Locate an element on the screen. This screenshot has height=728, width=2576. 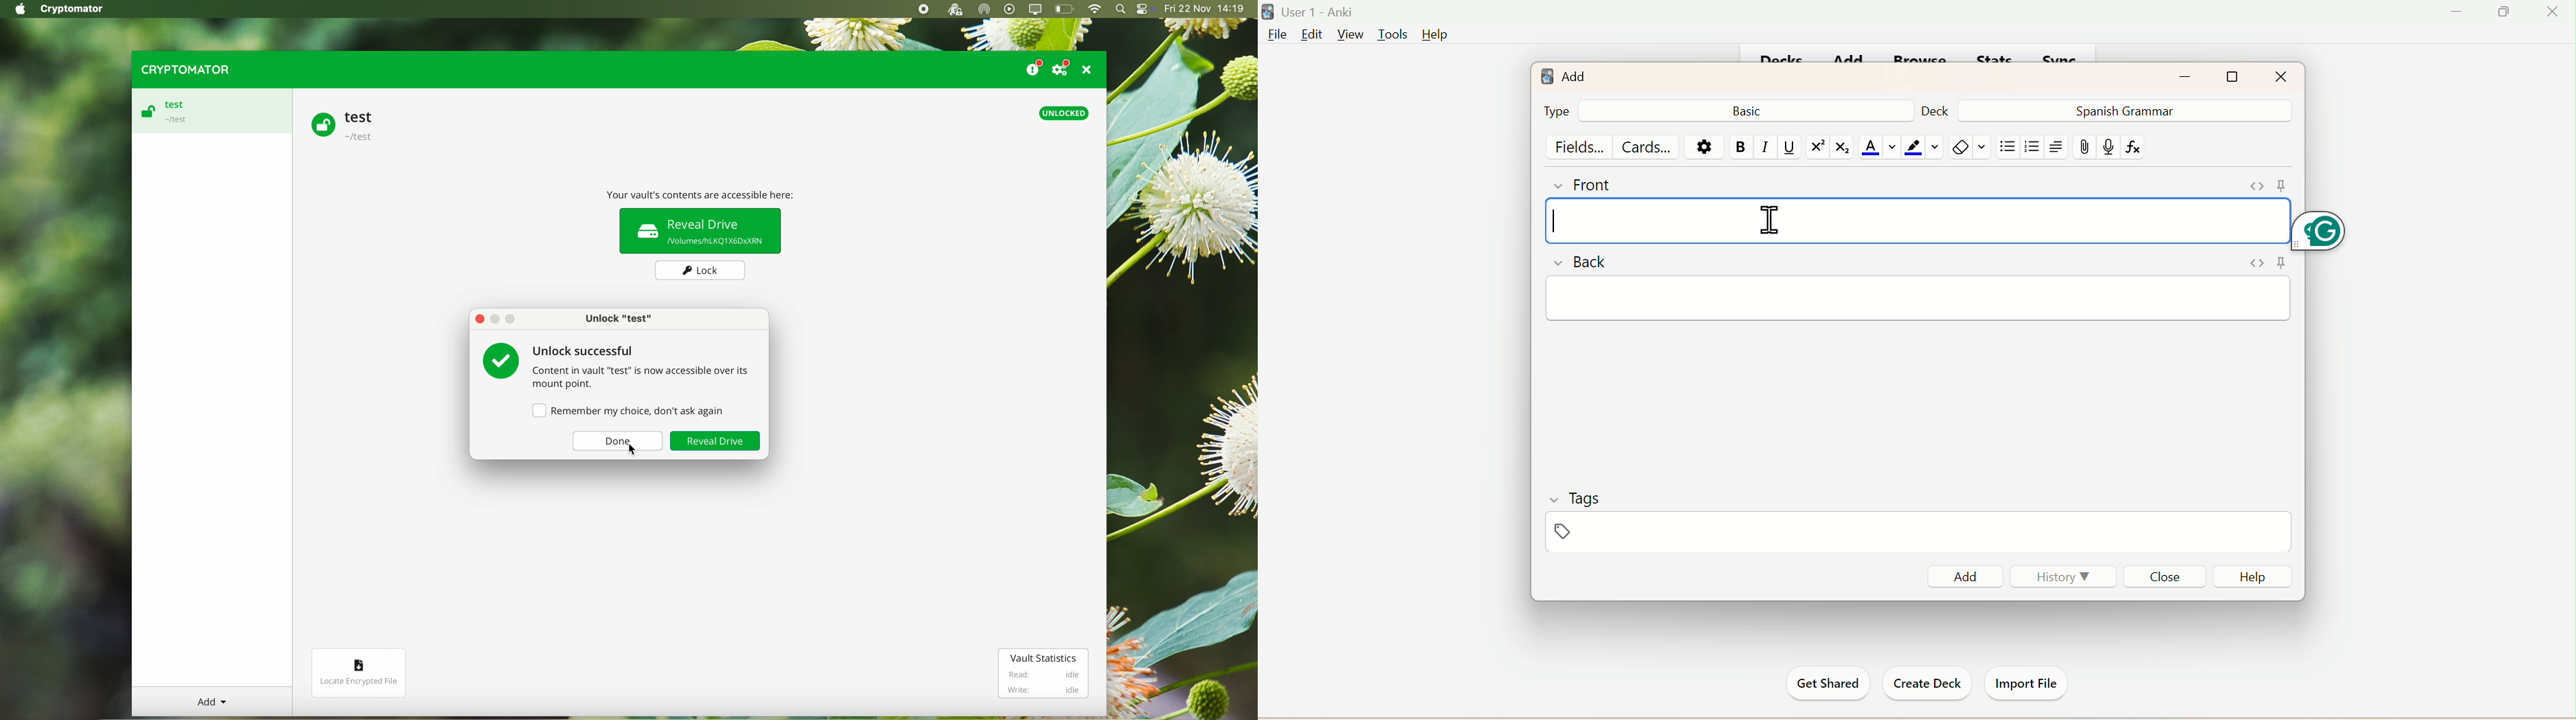
Basic is located at coordinates (1750, 110).